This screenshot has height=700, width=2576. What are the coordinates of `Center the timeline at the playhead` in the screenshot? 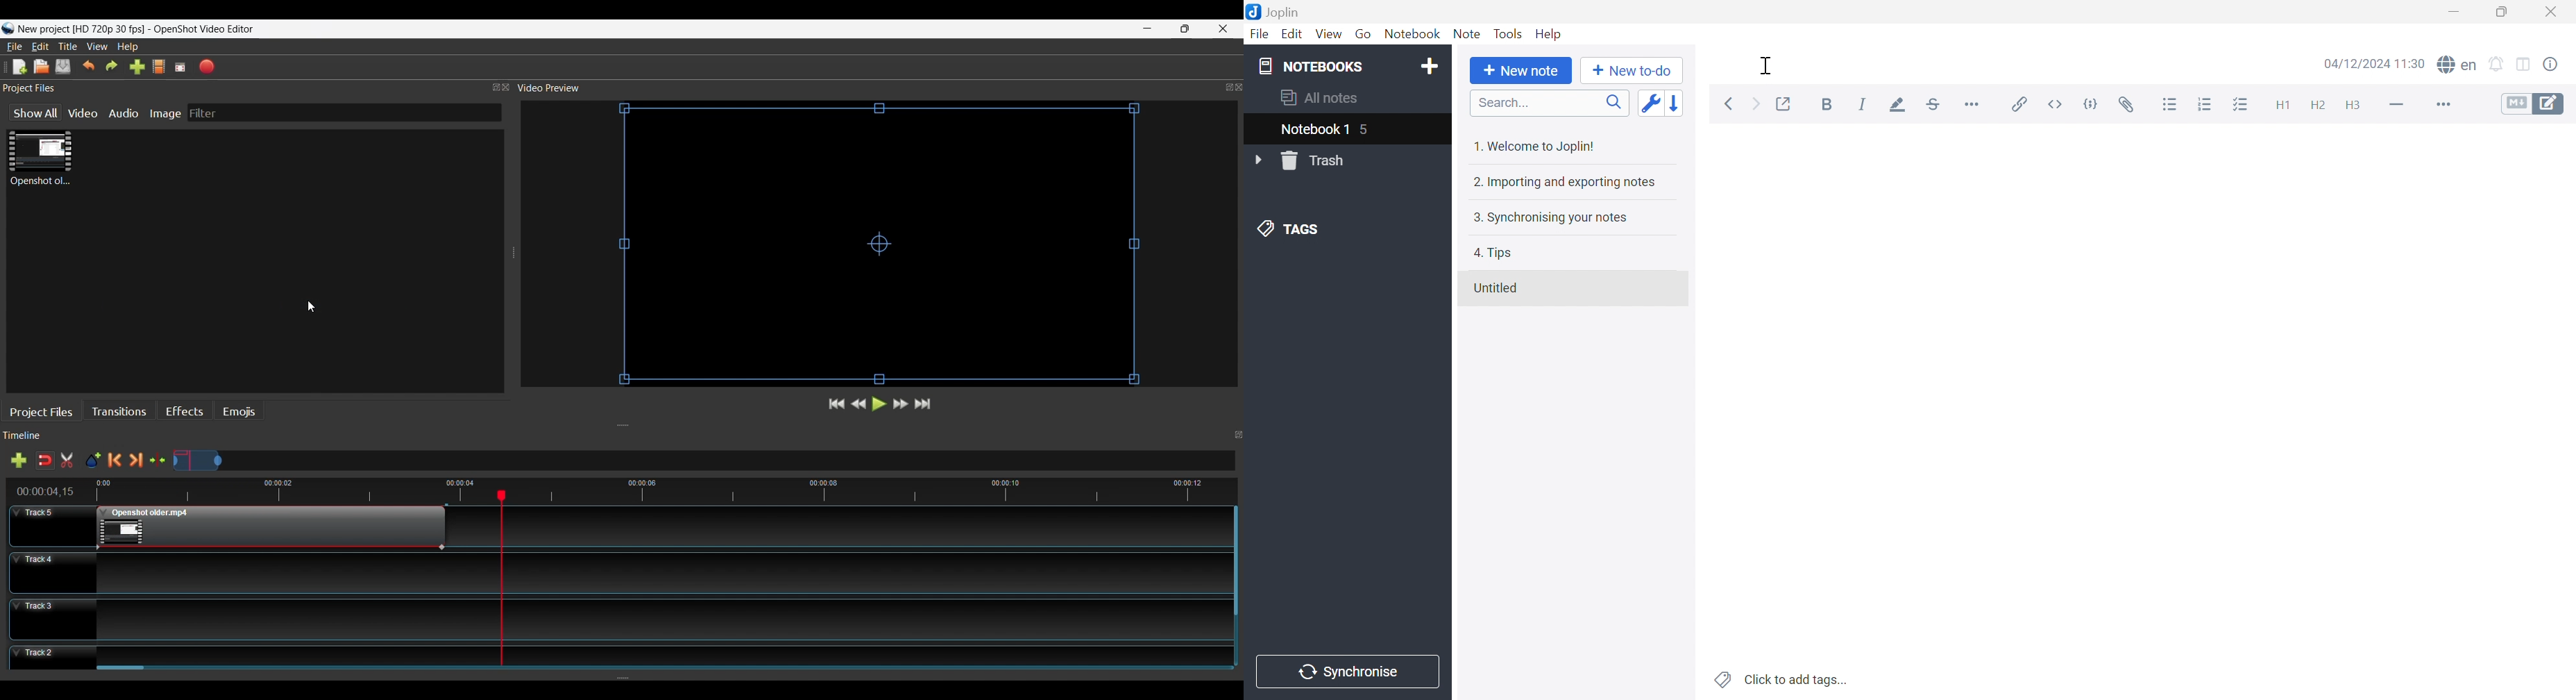 It's located at (161, 461).